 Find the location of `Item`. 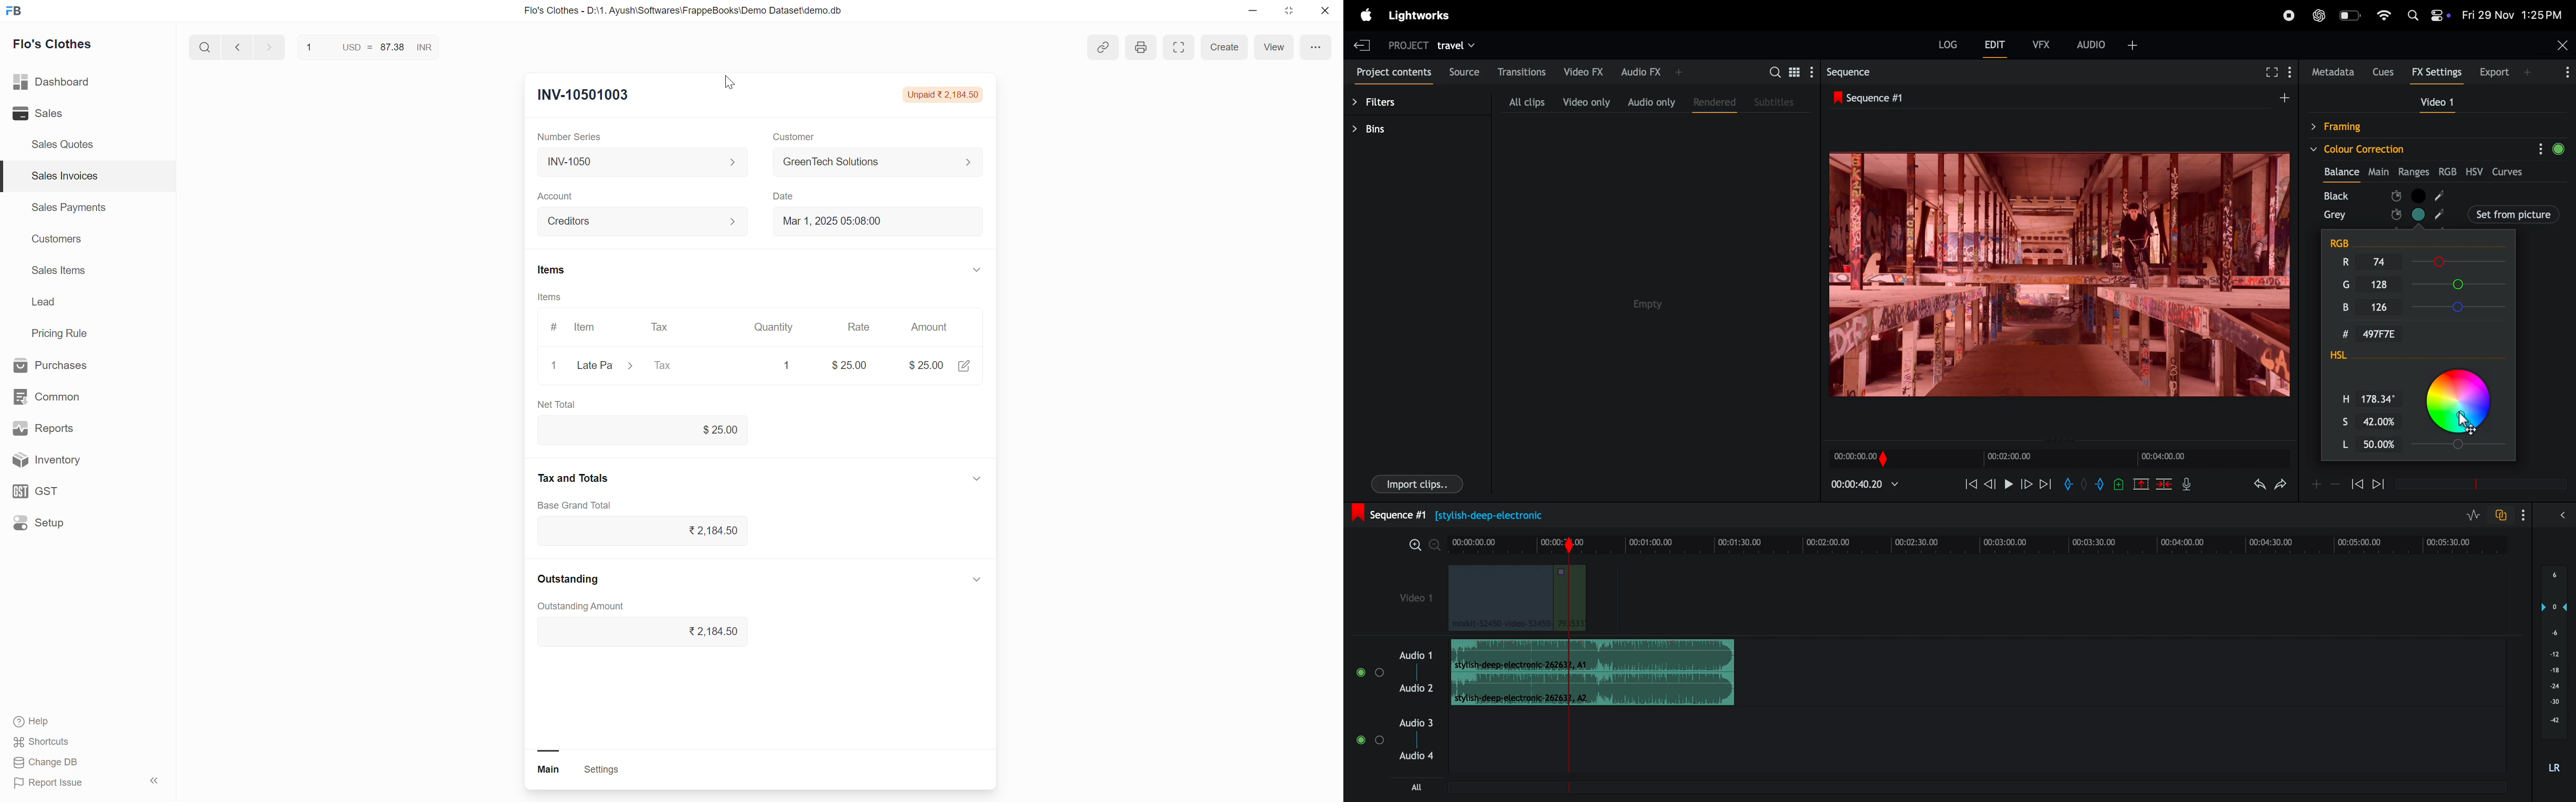

Item is located at coordinates (588, 325).